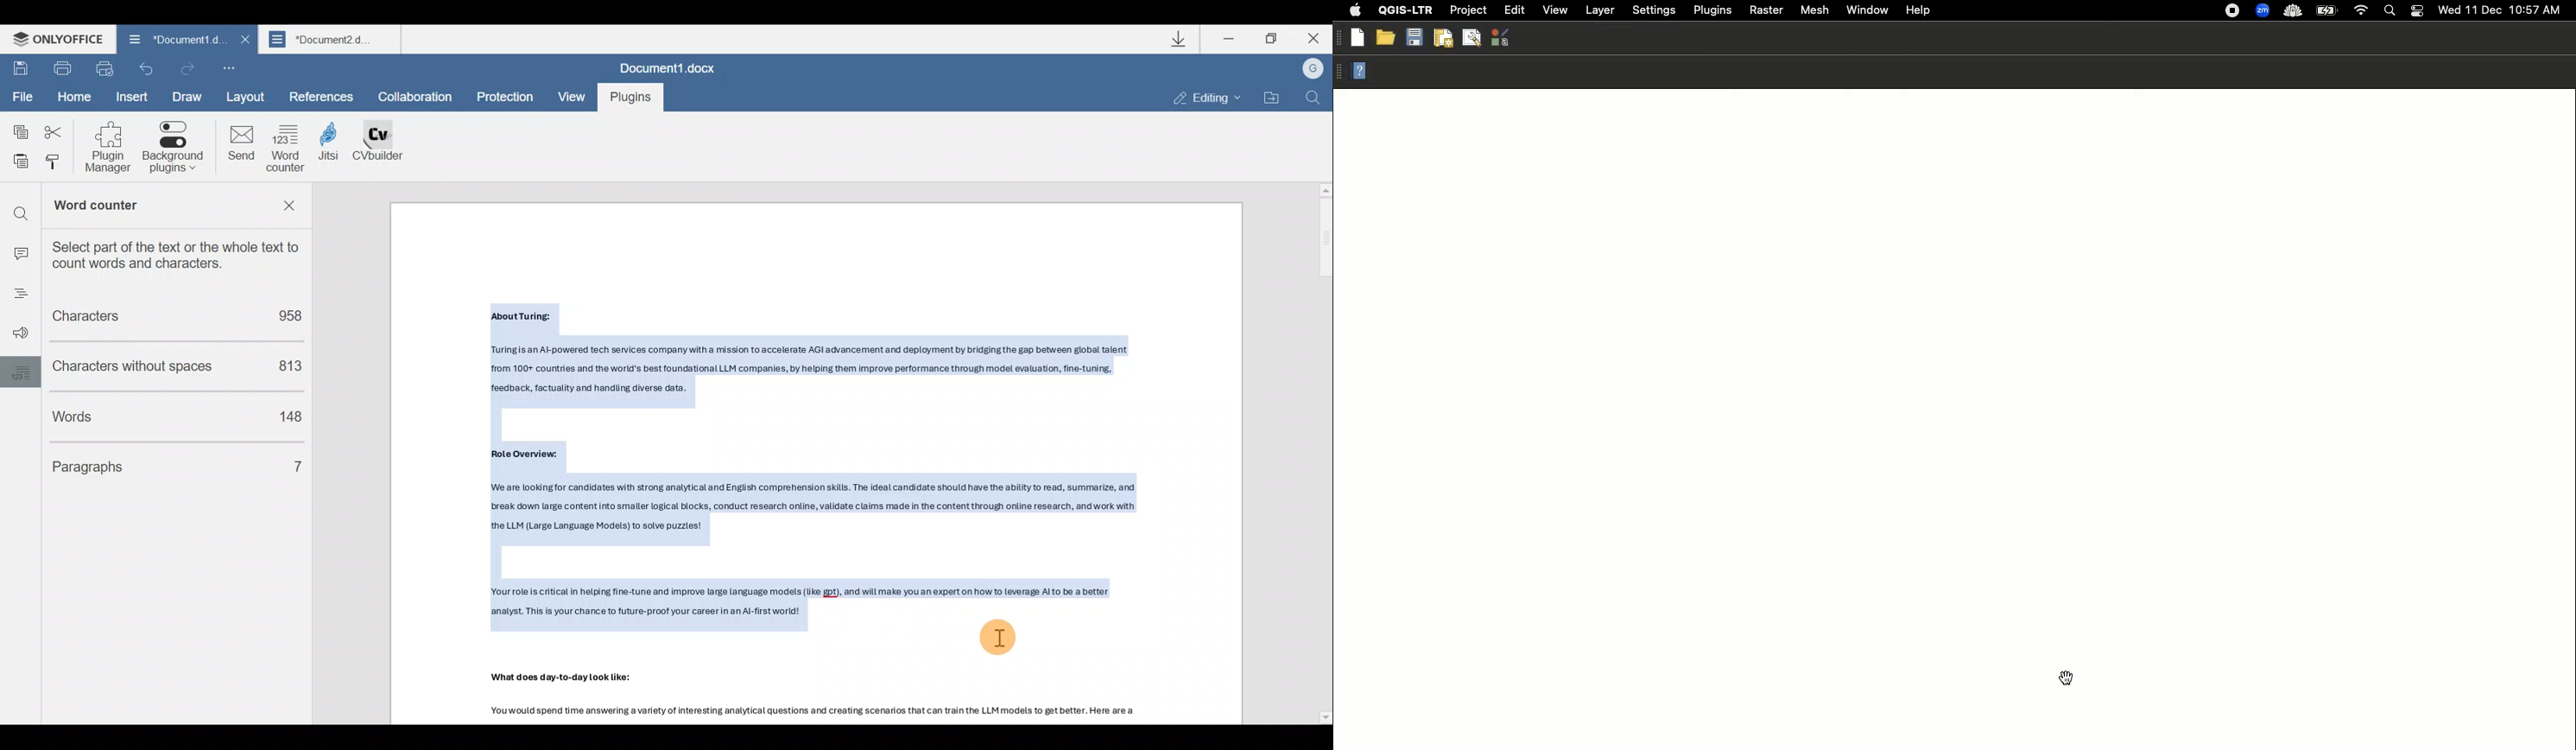 The width and height of the screenshot is (2576, 756). What do you see at coordinates (176, 148) in the screenshot?
I see `Background plugins` at bounding box center [176, 148].